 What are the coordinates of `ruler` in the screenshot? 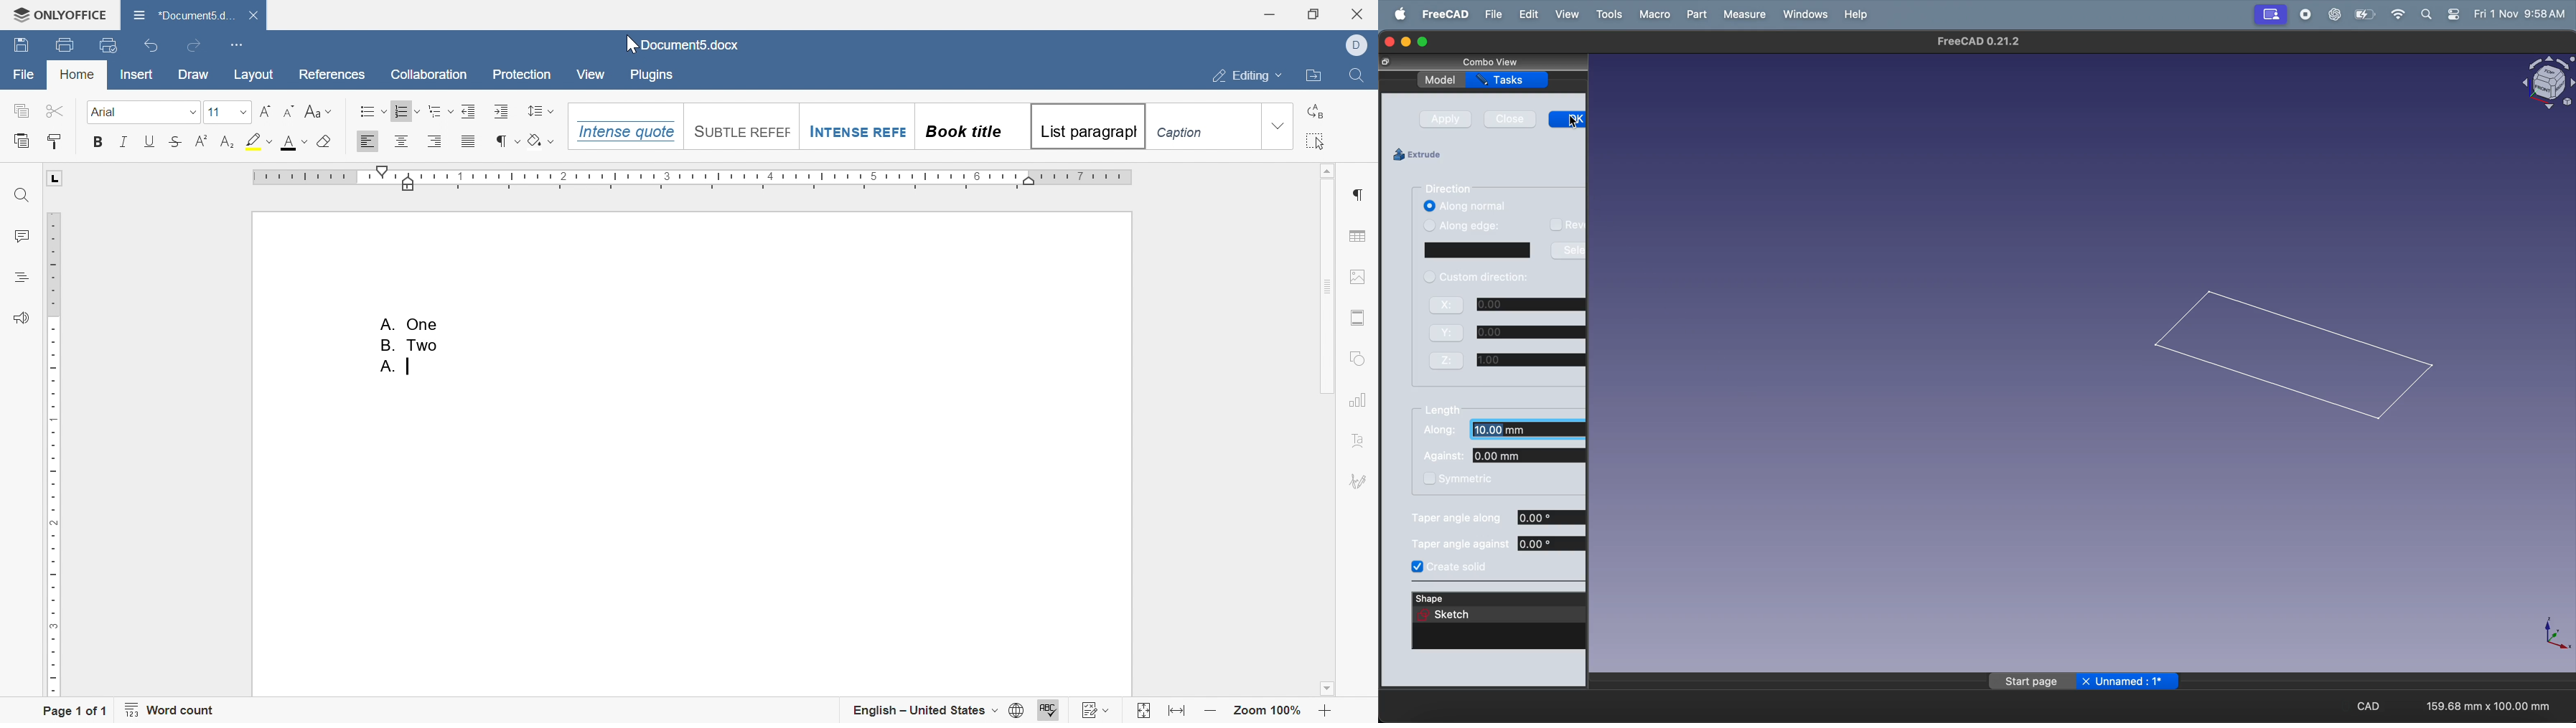 It's located at (693, 179).